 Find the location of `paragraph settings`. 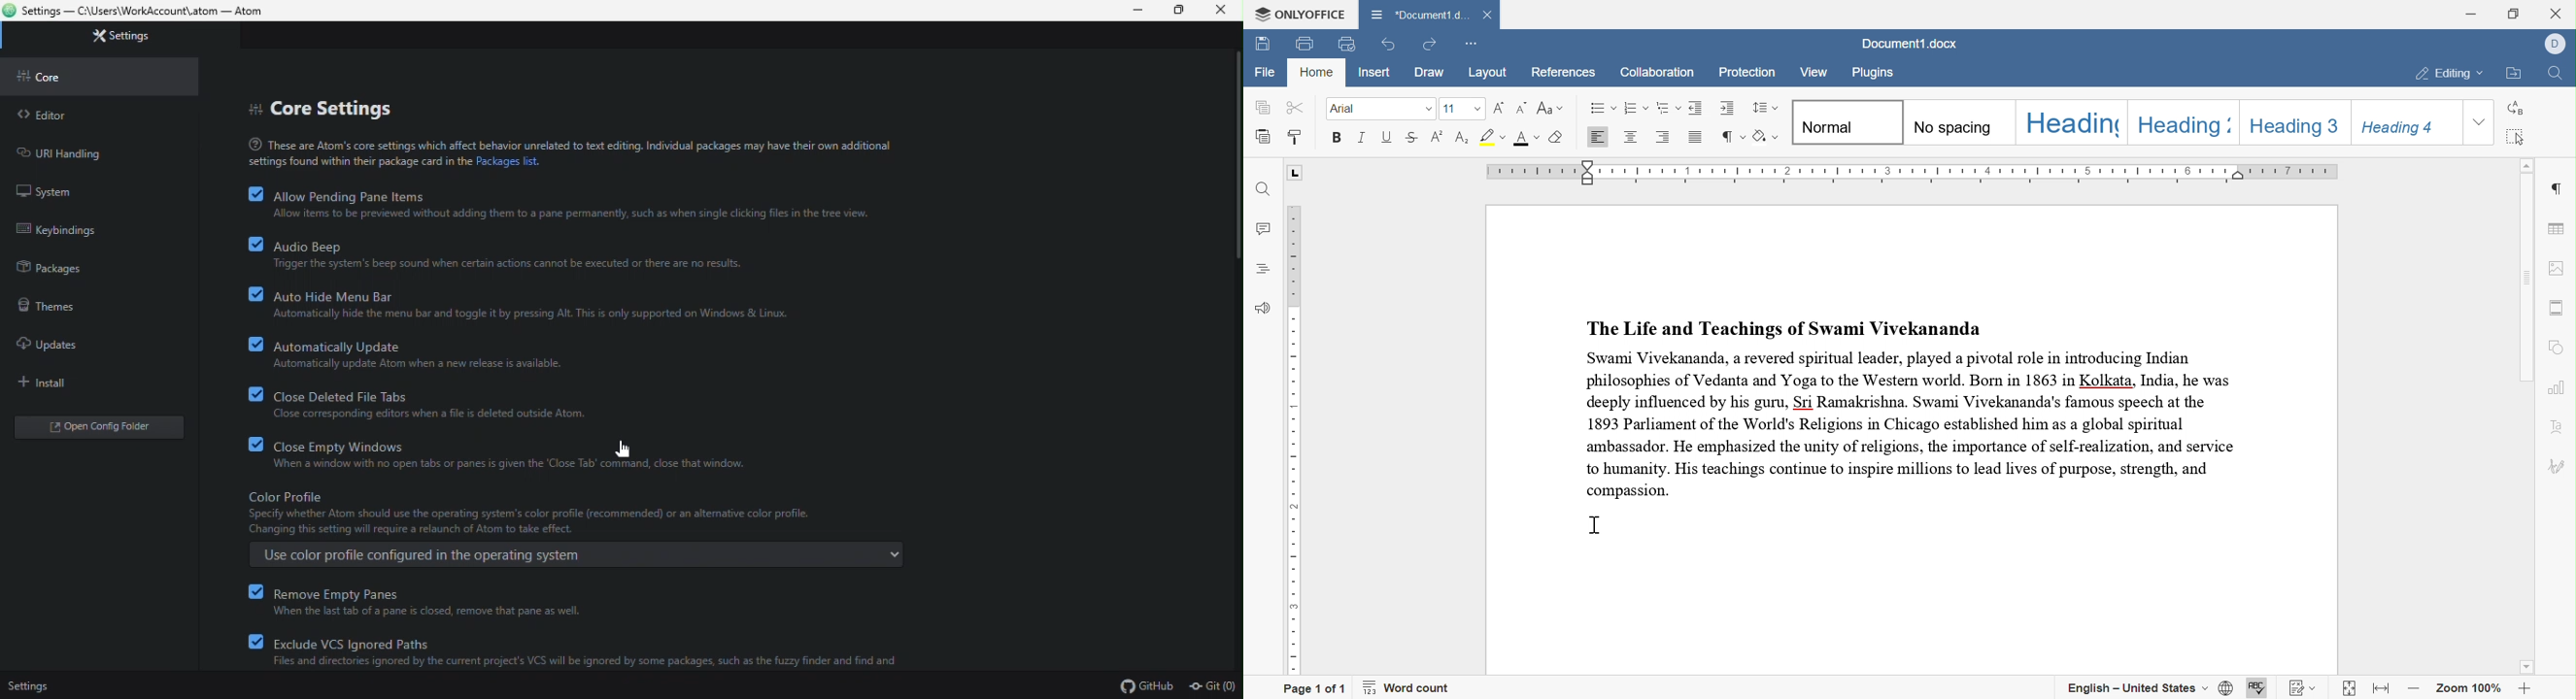

paragraph settings is located at coordinates (2560, 189).